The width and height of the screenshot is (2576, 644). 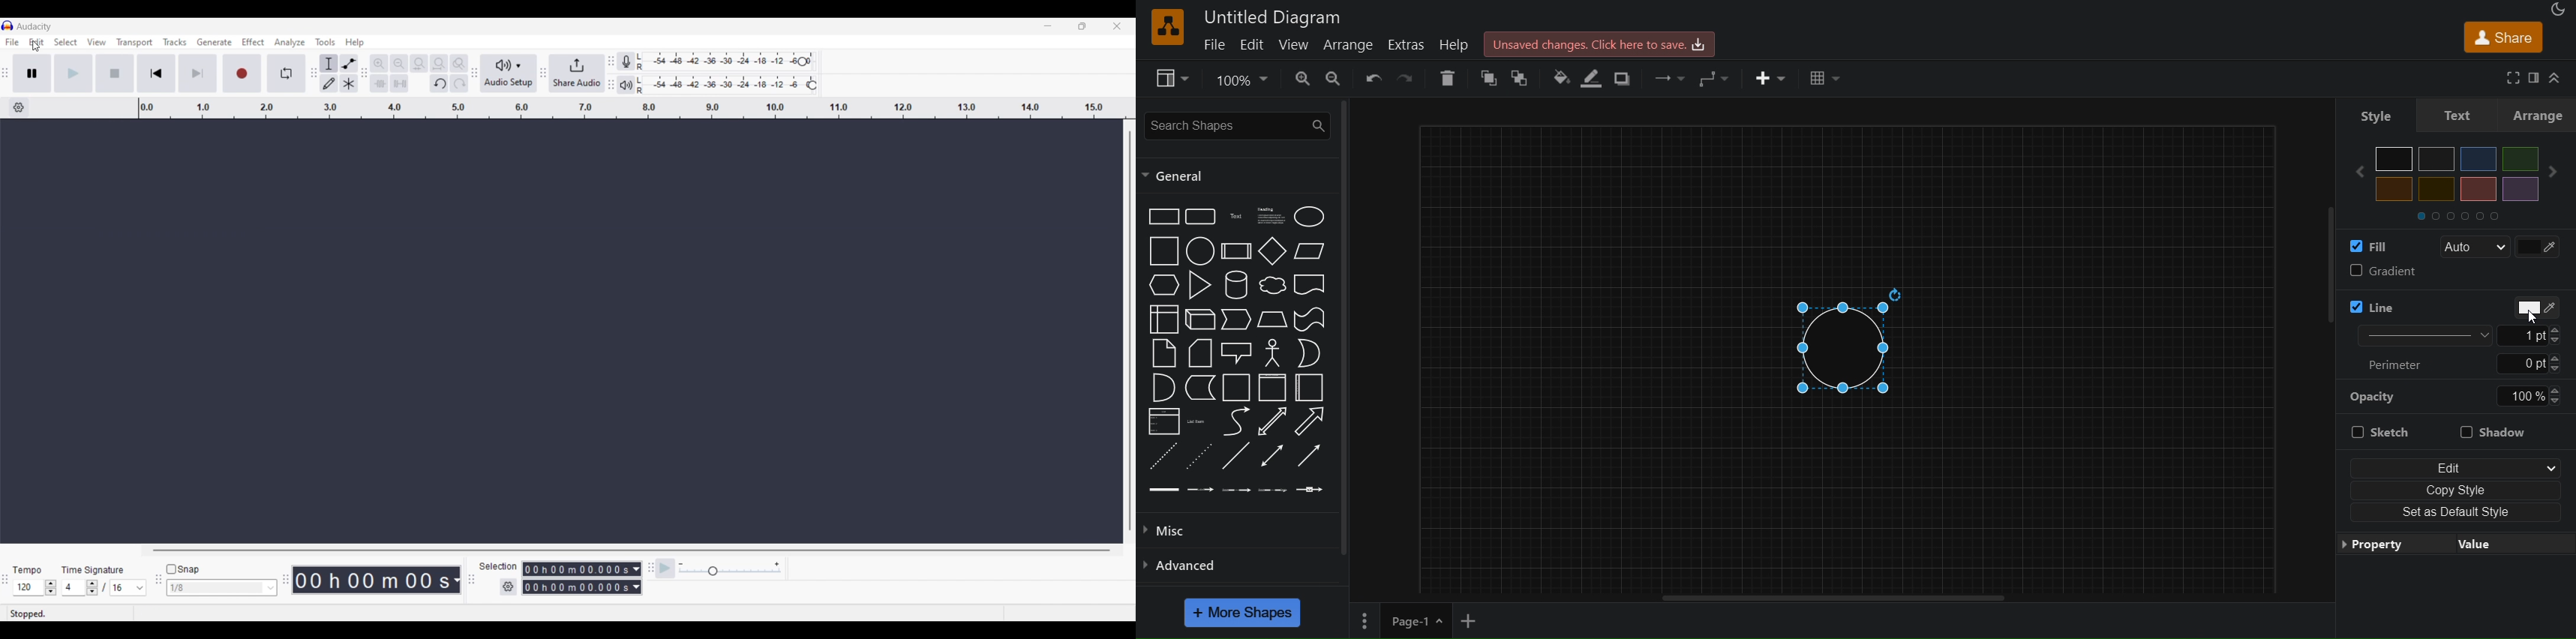 What do you see at coordinates (2454, 545) in the screenshot?
I see `property` at bounding box center [2454, 545].